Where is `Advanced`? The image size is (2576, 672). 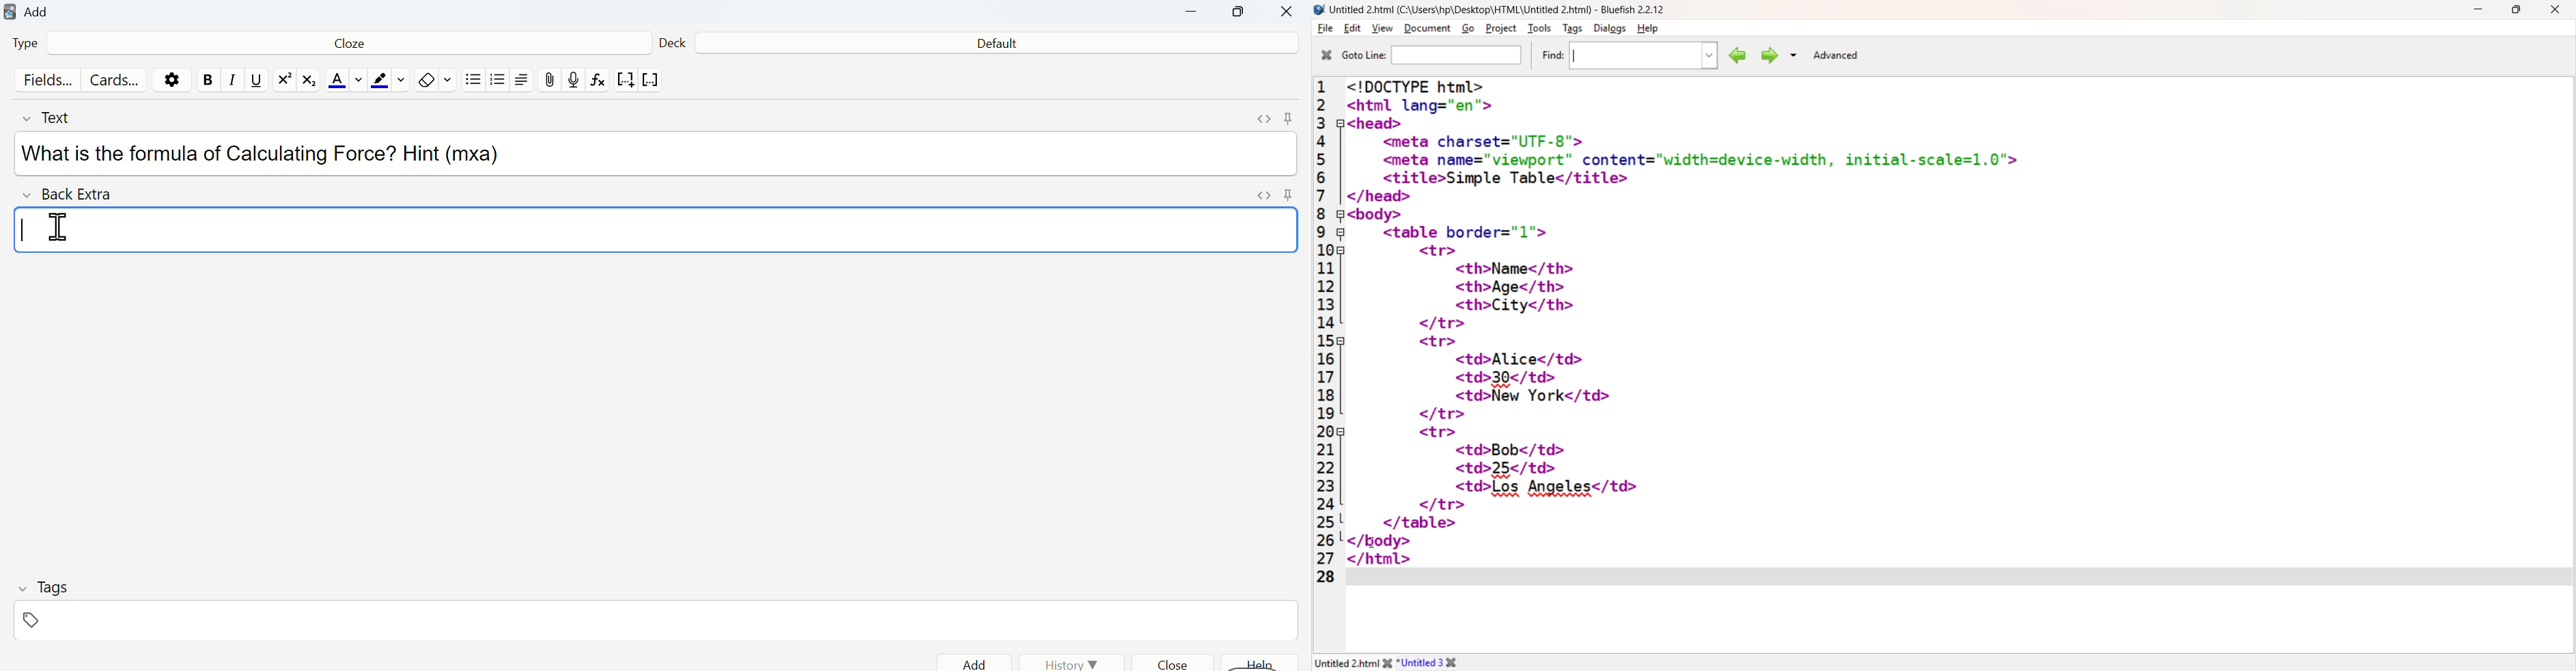
Advanced is located at coordinates (1836, 55).